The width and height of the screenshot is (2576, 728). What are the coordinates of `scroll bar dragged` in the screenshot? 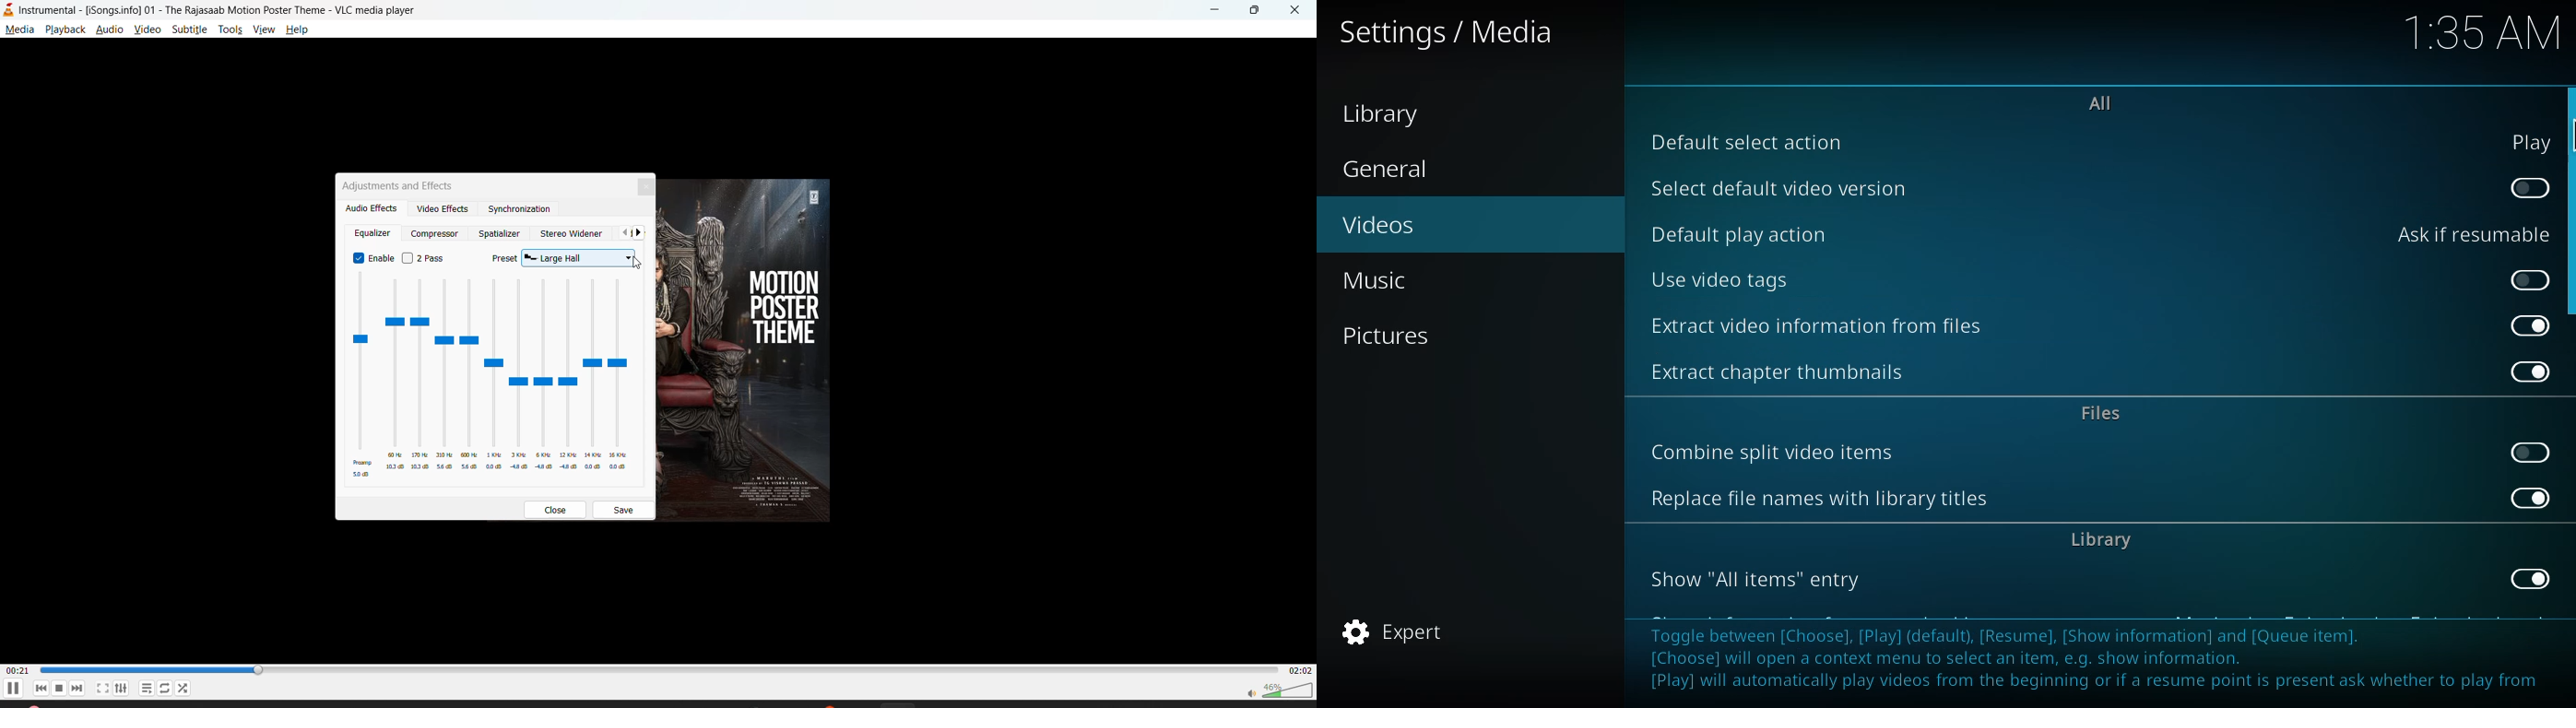 It's located at (2570, 203).